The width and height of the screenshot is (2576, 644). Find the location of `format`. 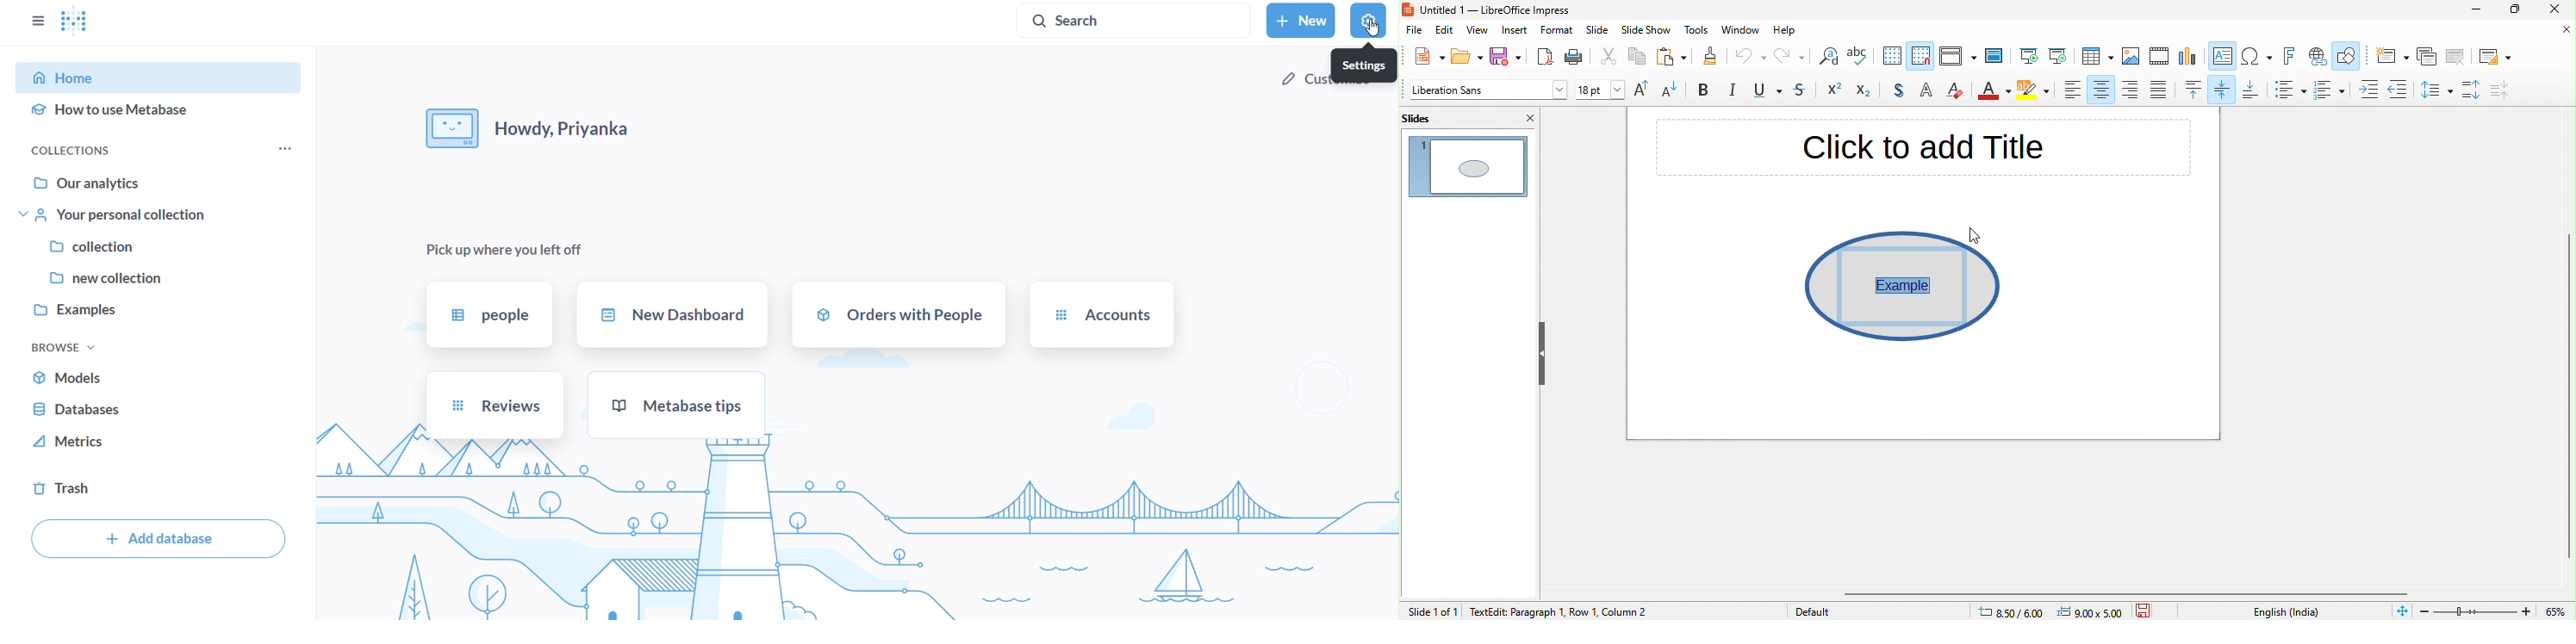

format is located at coordinates (1557, 31).